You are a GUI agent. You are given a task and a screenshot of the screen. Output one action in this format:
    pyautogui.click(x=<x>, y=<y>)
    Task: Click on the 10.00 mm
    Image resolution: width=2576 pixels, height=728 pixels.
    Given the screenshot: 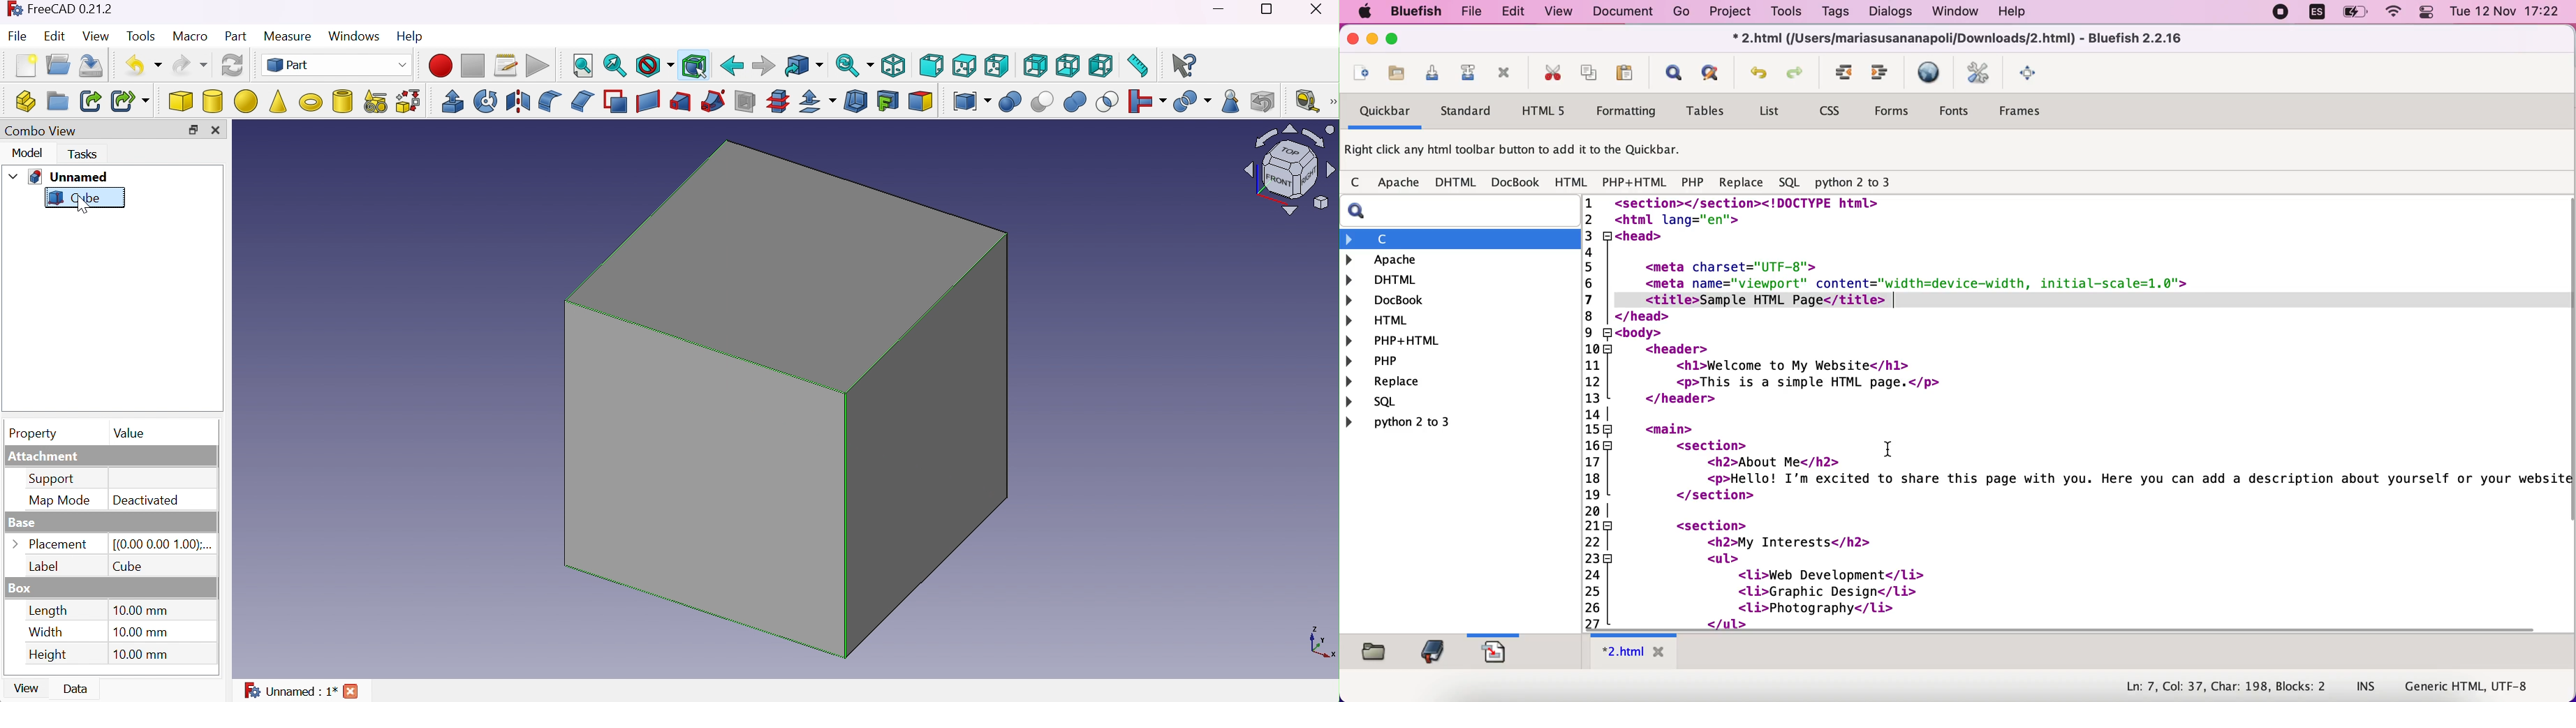 What is the action you would take?
    pyautogui.click(x=145, y=655)
    